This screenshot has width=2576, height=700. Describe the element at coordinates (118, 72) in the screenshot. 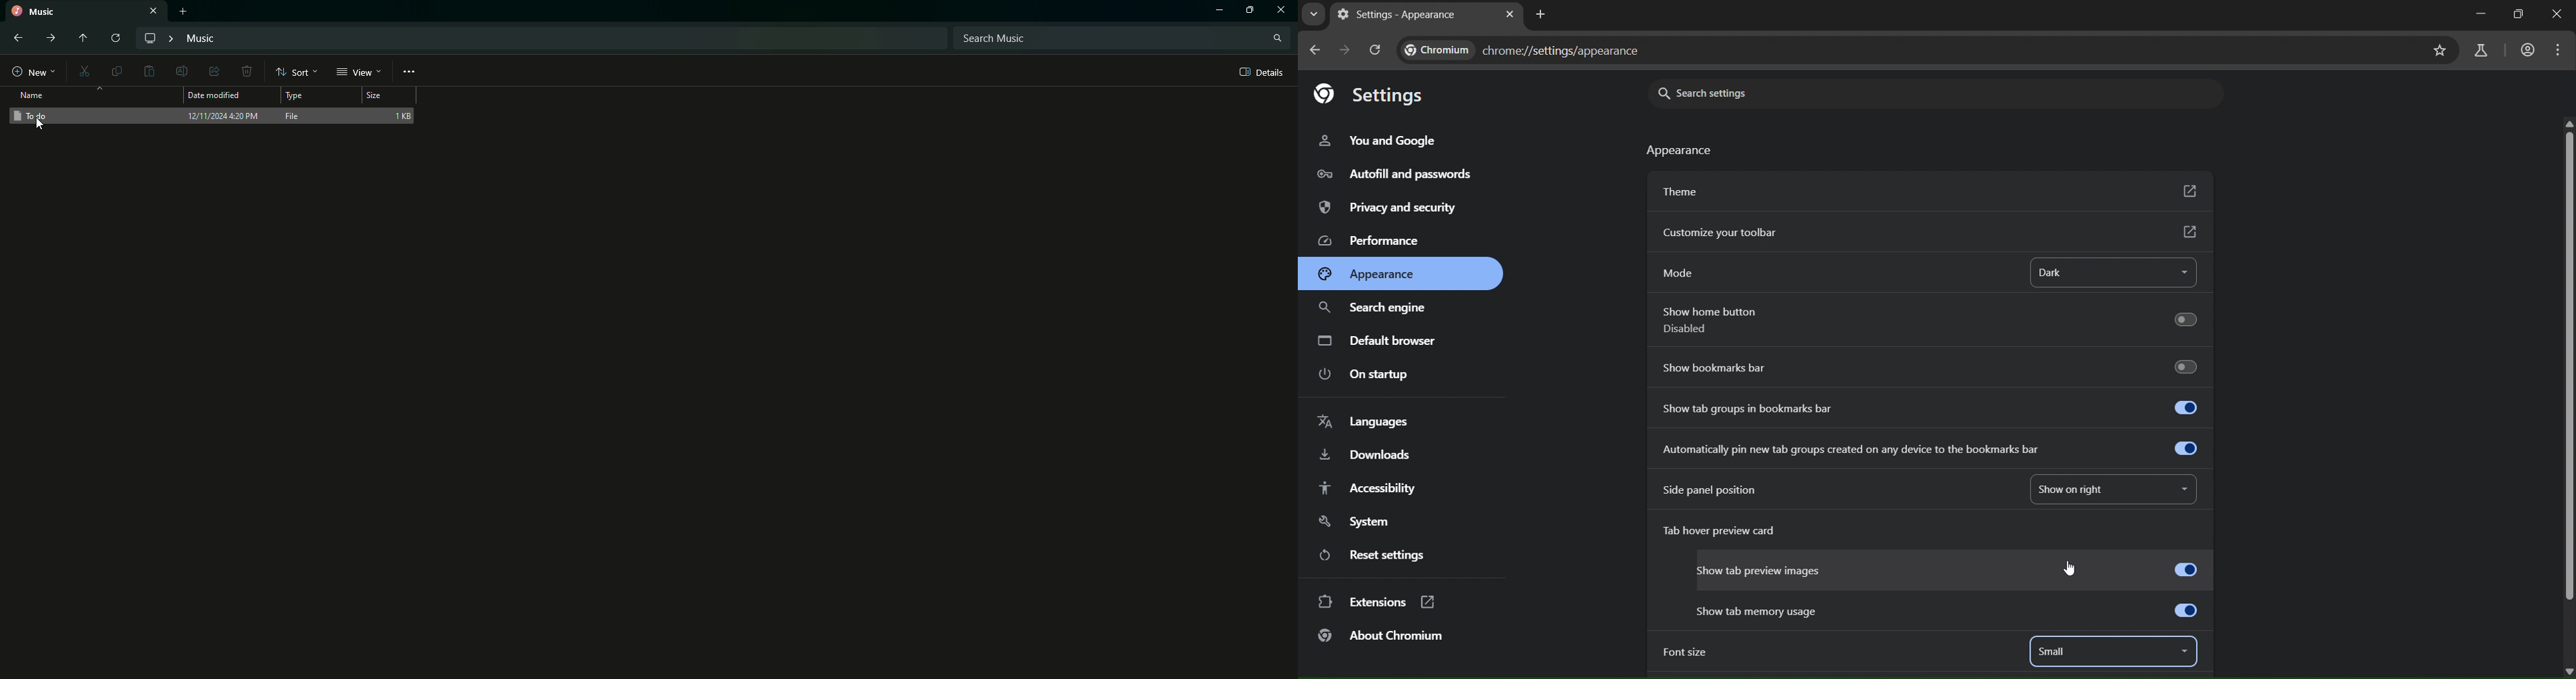

I see `Copy` at that location.